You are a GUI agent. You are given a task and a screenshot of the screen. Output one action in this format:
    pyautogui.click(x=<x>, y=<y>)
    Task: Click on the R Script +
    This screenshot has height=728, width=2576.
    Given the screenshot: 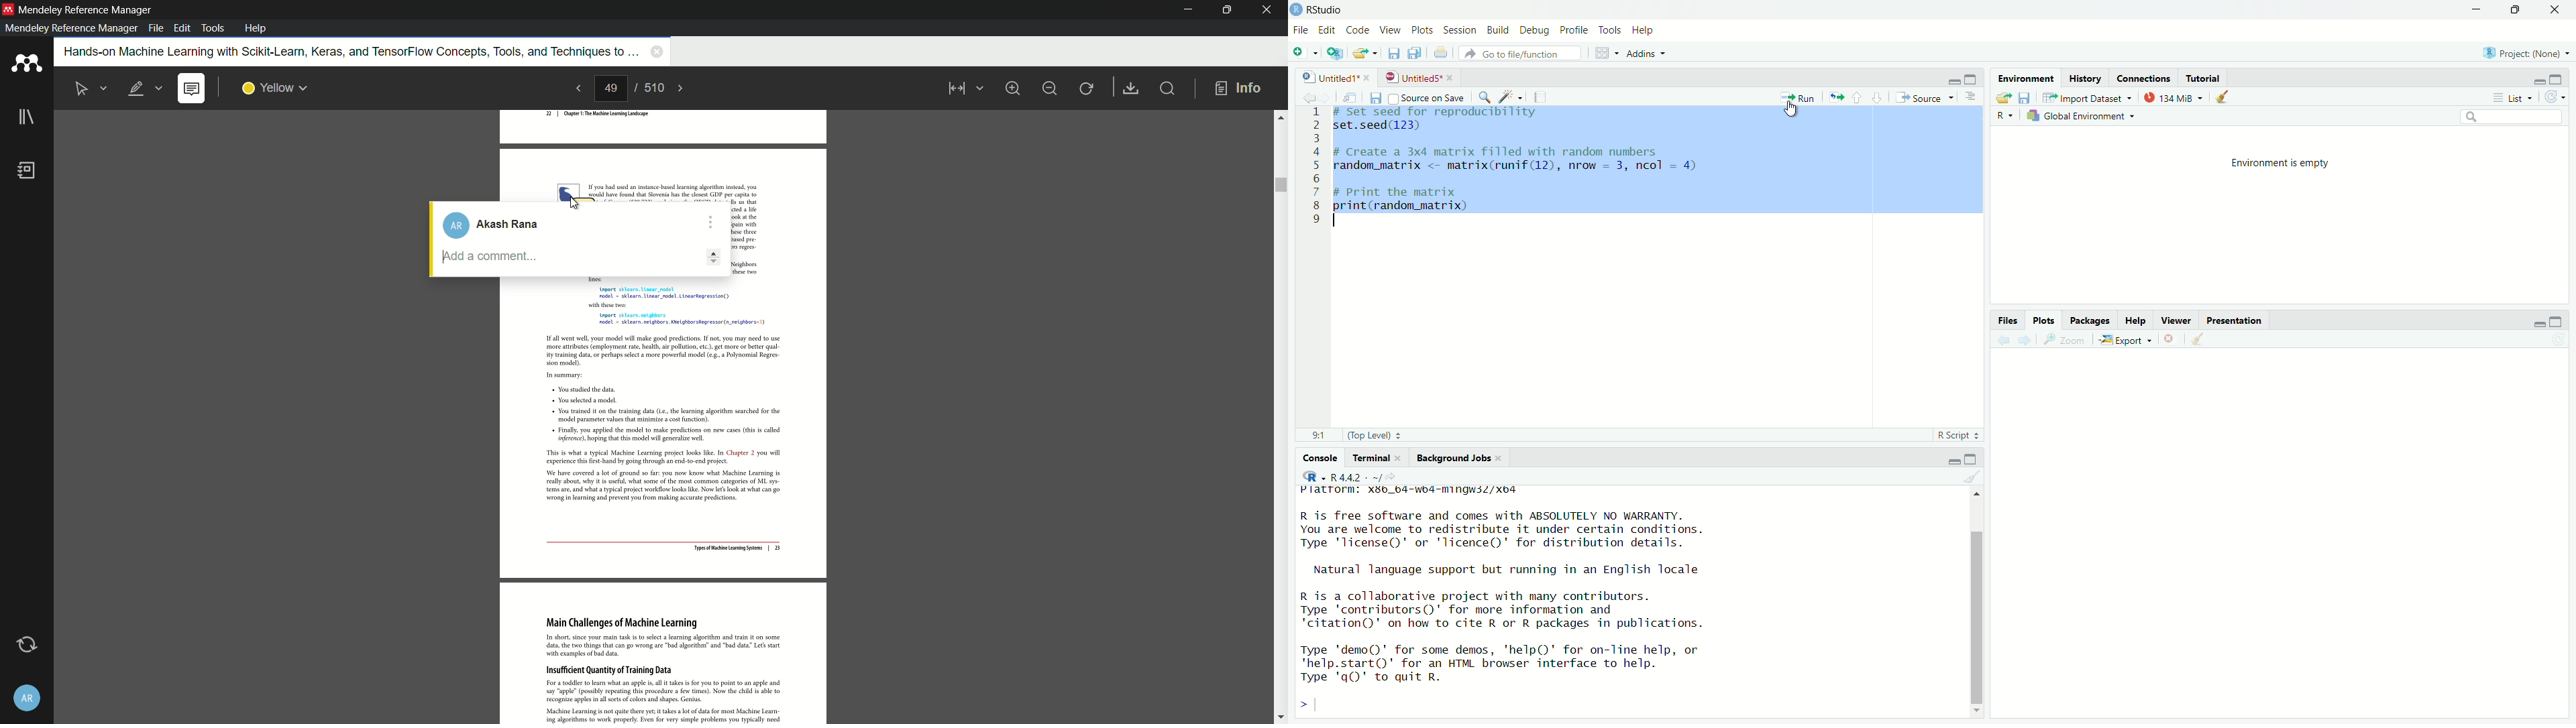 What is the action you would take?
    pyautogui.click(x=1956, y=434)
    